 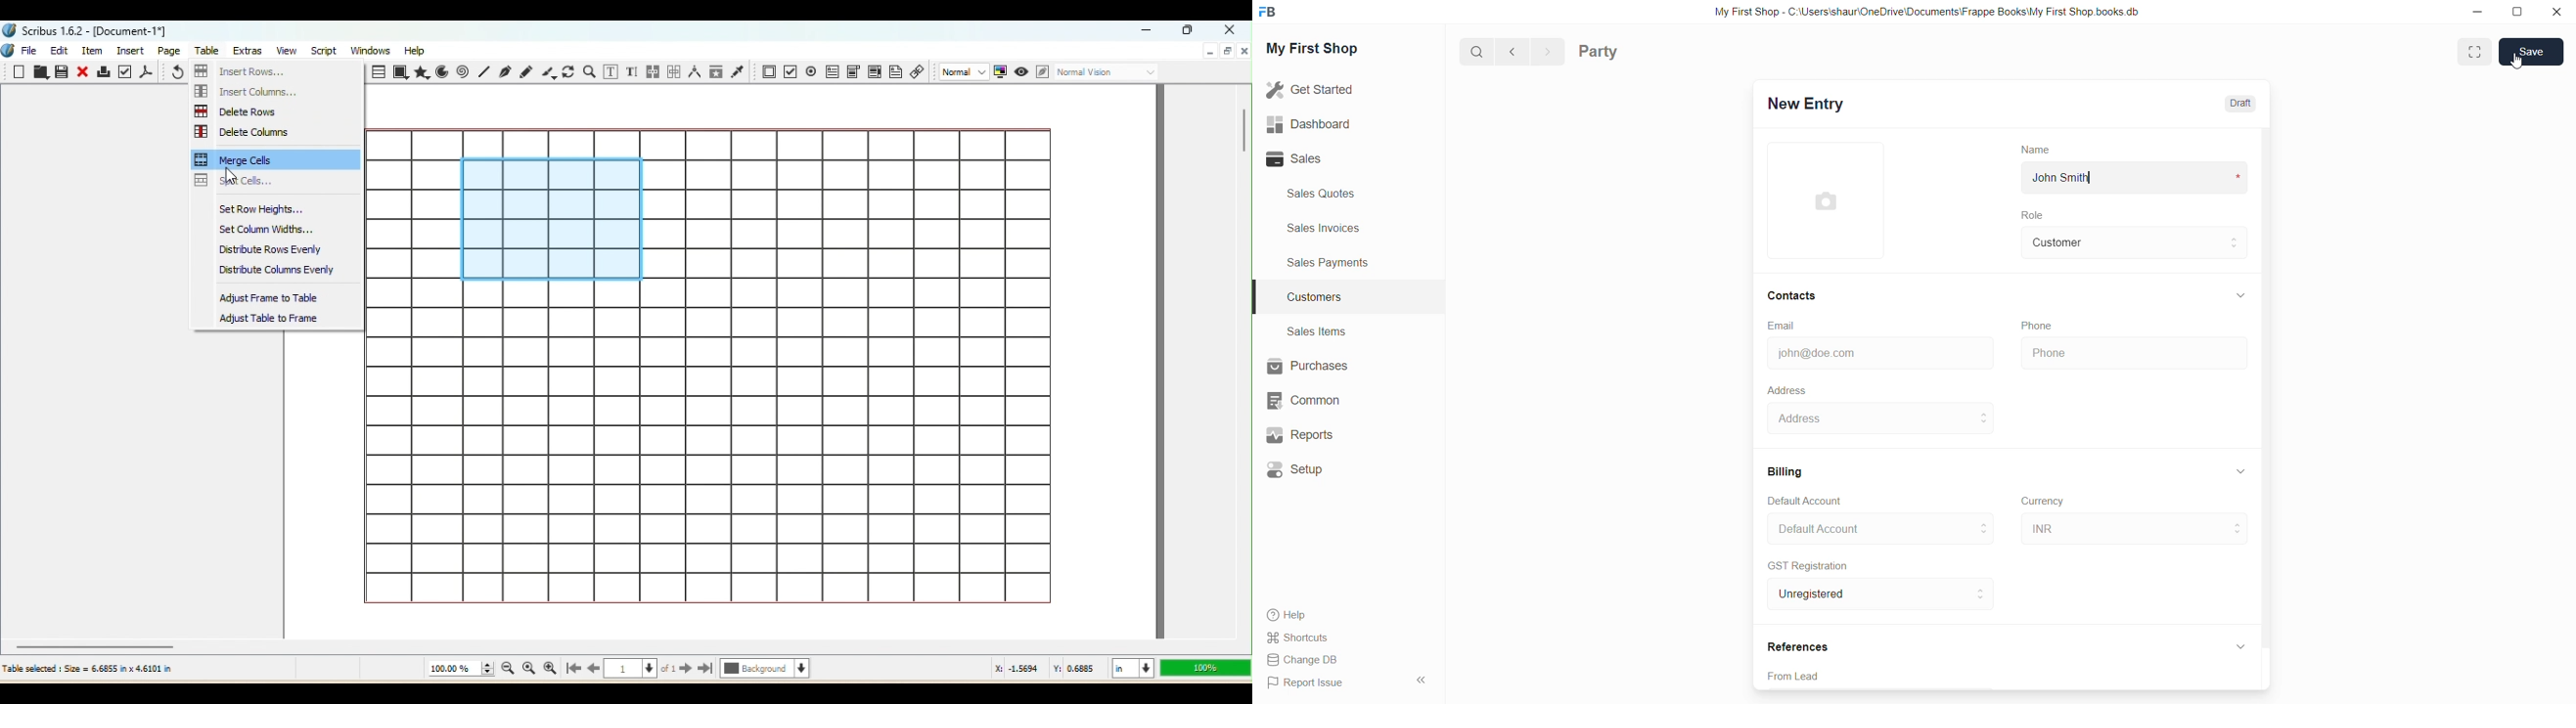 I want to click on Distribute Rows Evenly, so click(x=271, y=249).